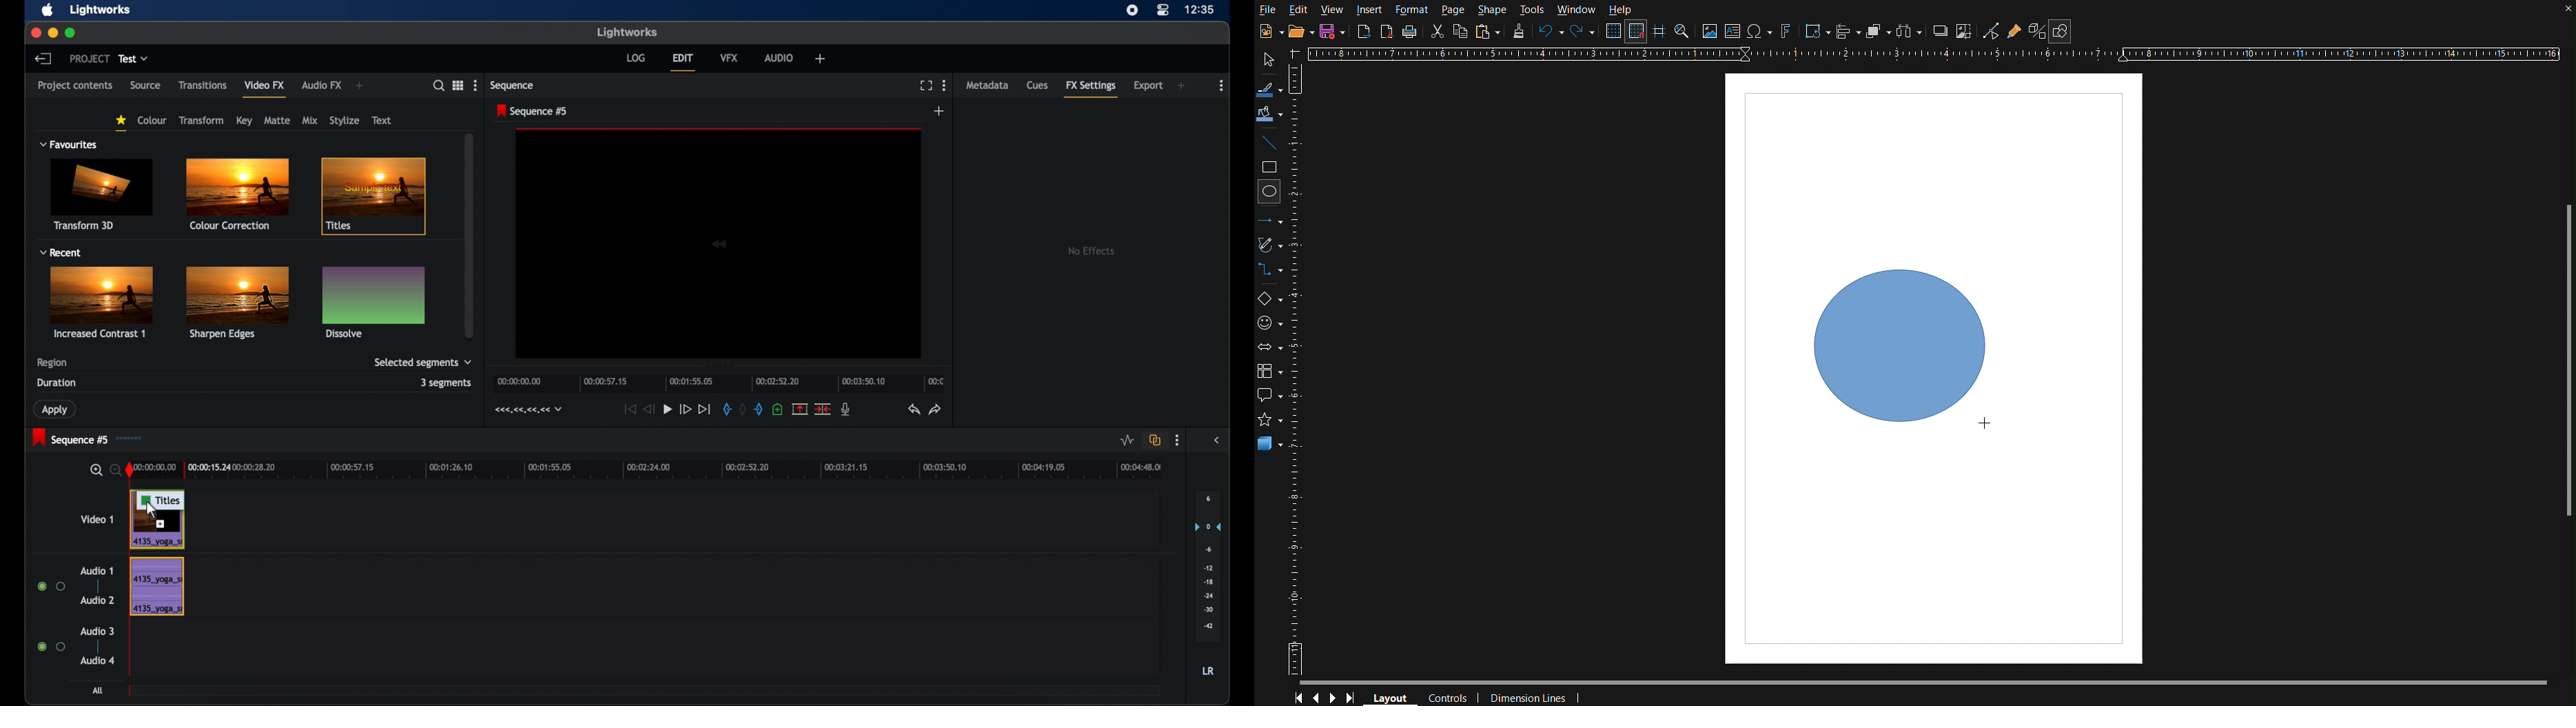  What do you see at coordinates (1270, 221) in the screenshot?
I see `Line and Arrows` at bounding box center [1270, 221].